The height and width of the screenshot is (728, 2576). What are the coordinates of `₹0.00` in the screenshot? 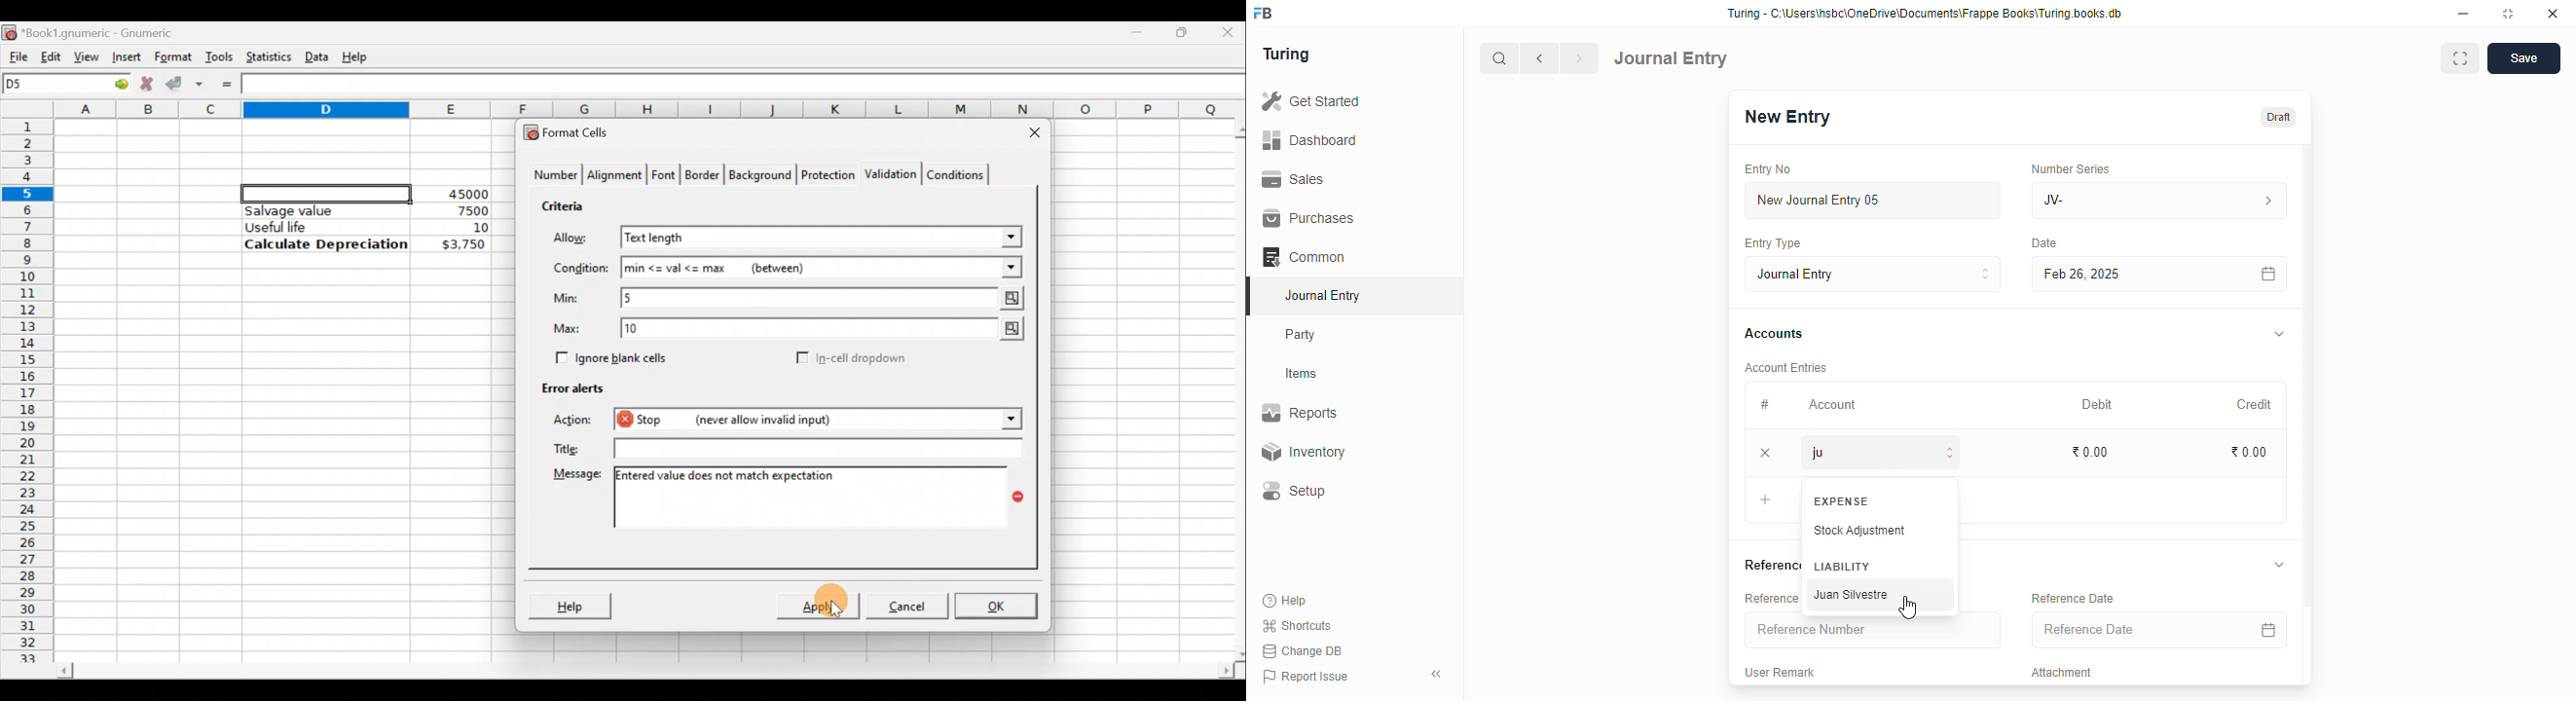 It's located at (2091, 452).